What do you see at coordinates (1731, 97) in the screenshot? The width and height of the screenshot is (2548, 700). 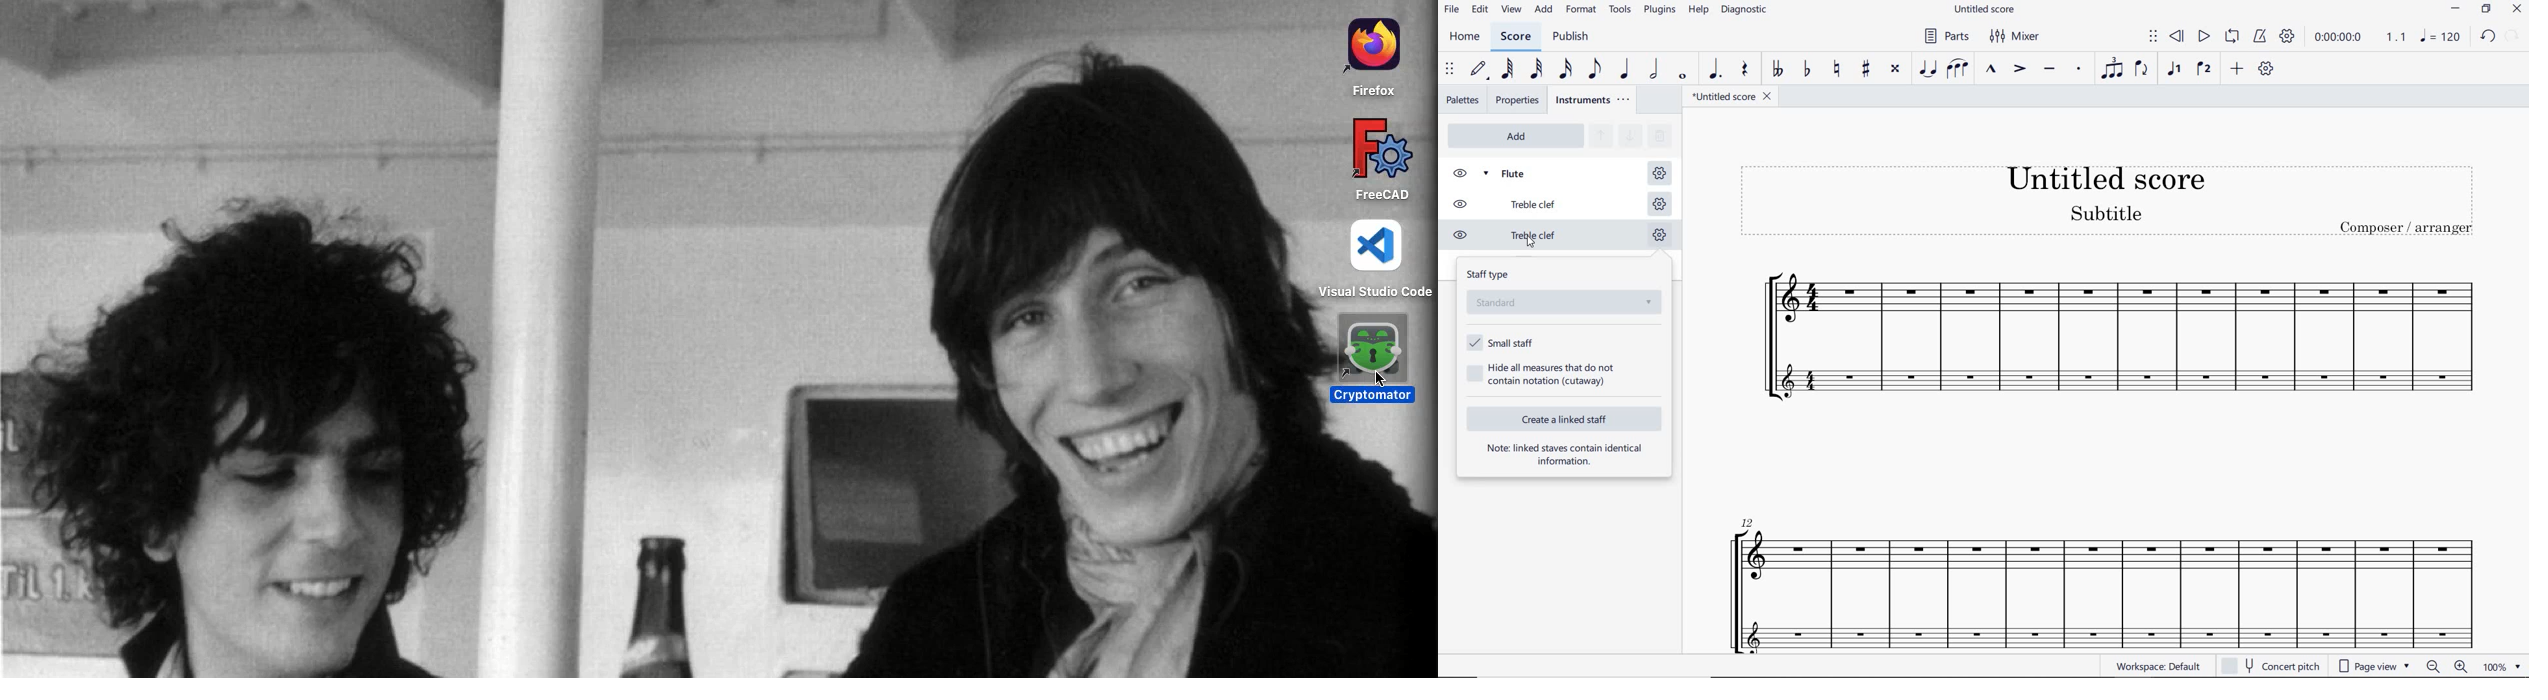 I see `file name` at bounding box center [1731, 97].